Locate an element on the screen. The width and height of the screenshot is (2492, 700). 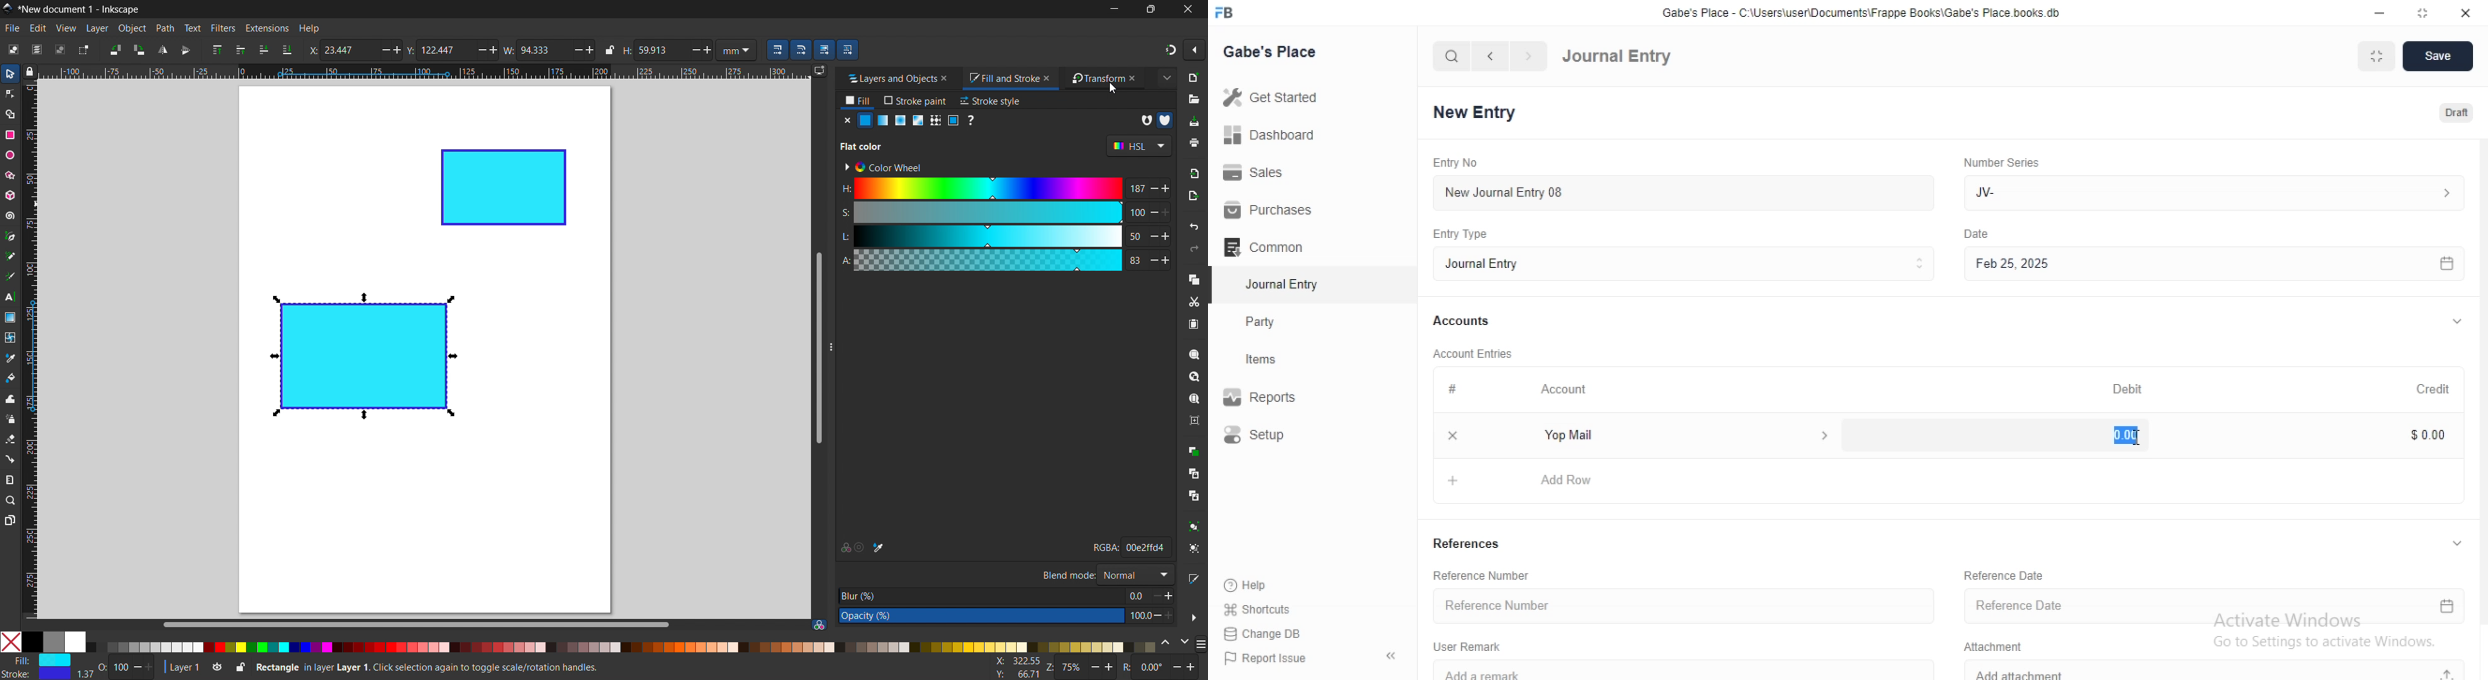
Journal Entry is located at coordinates (1682, 265).